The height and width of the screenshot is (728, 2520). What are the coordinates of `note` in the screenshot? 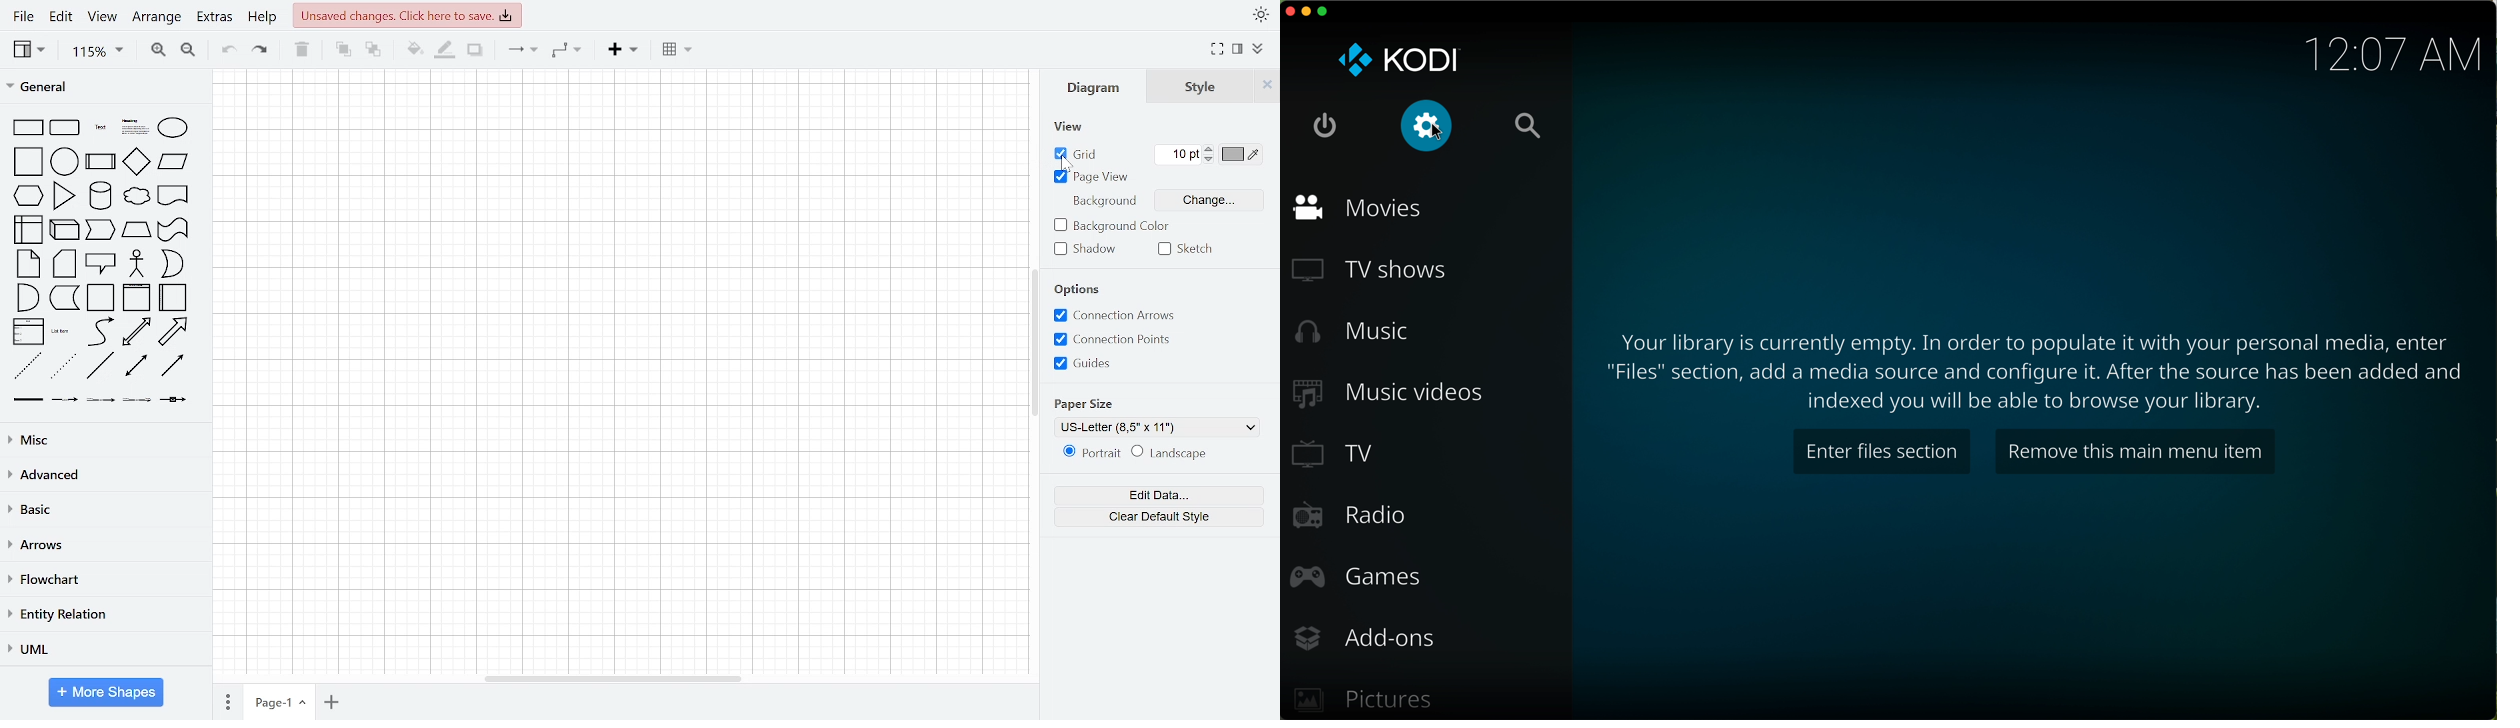 It's located at (30, 262).